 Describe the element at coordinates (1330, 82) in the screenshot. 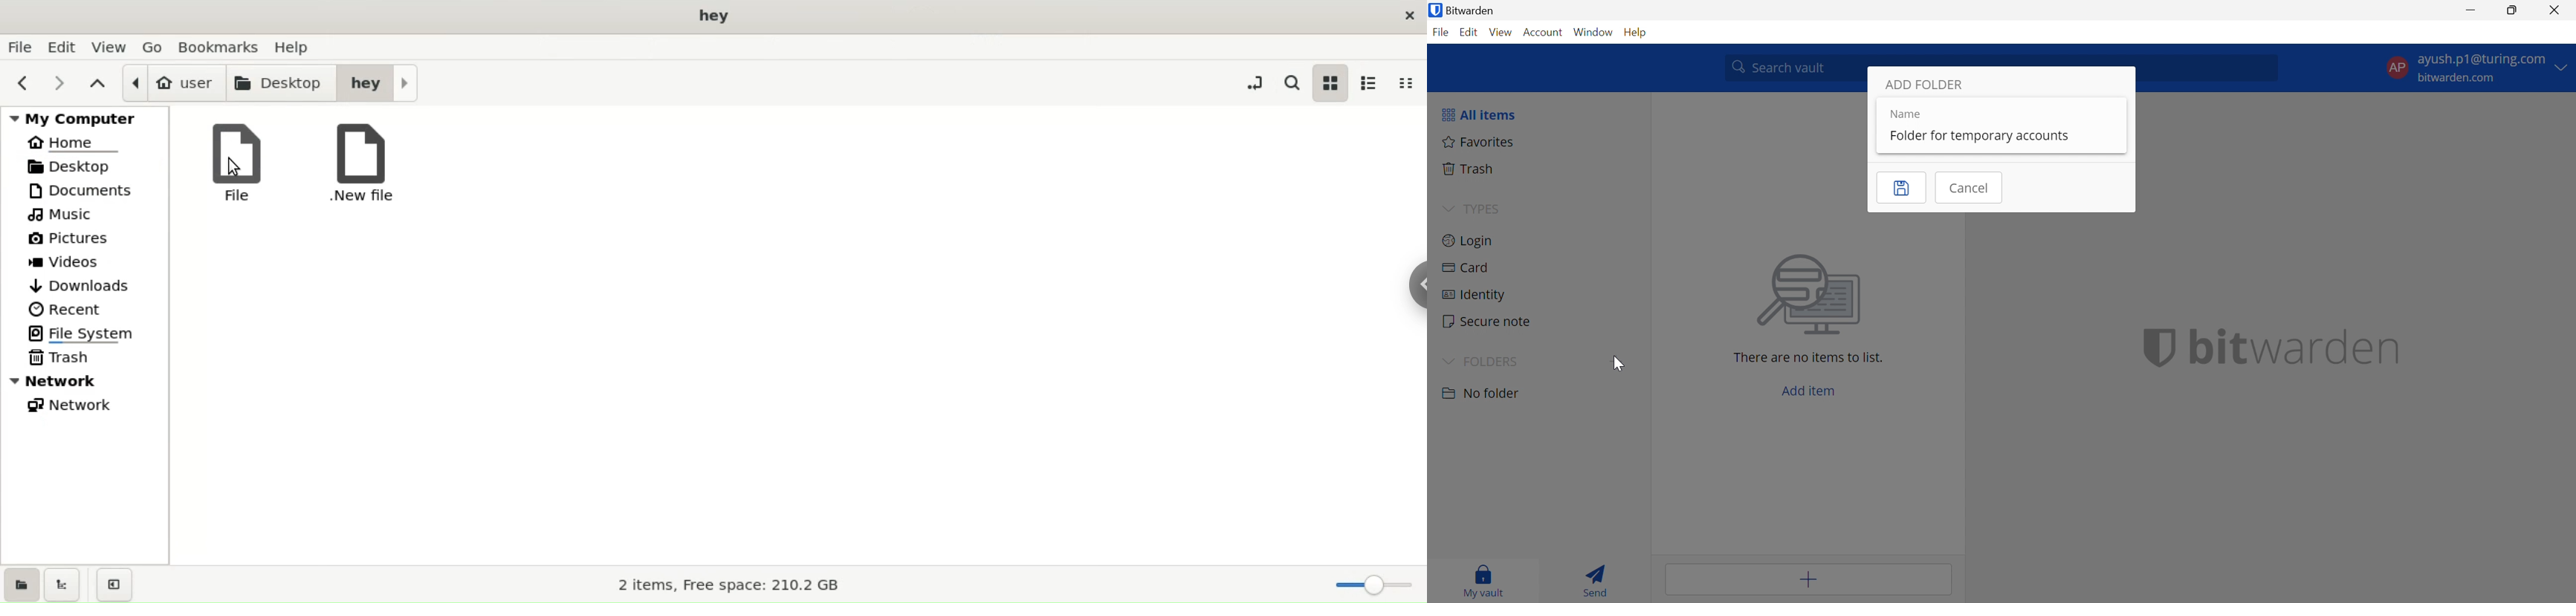

I see `icon view` at that location.